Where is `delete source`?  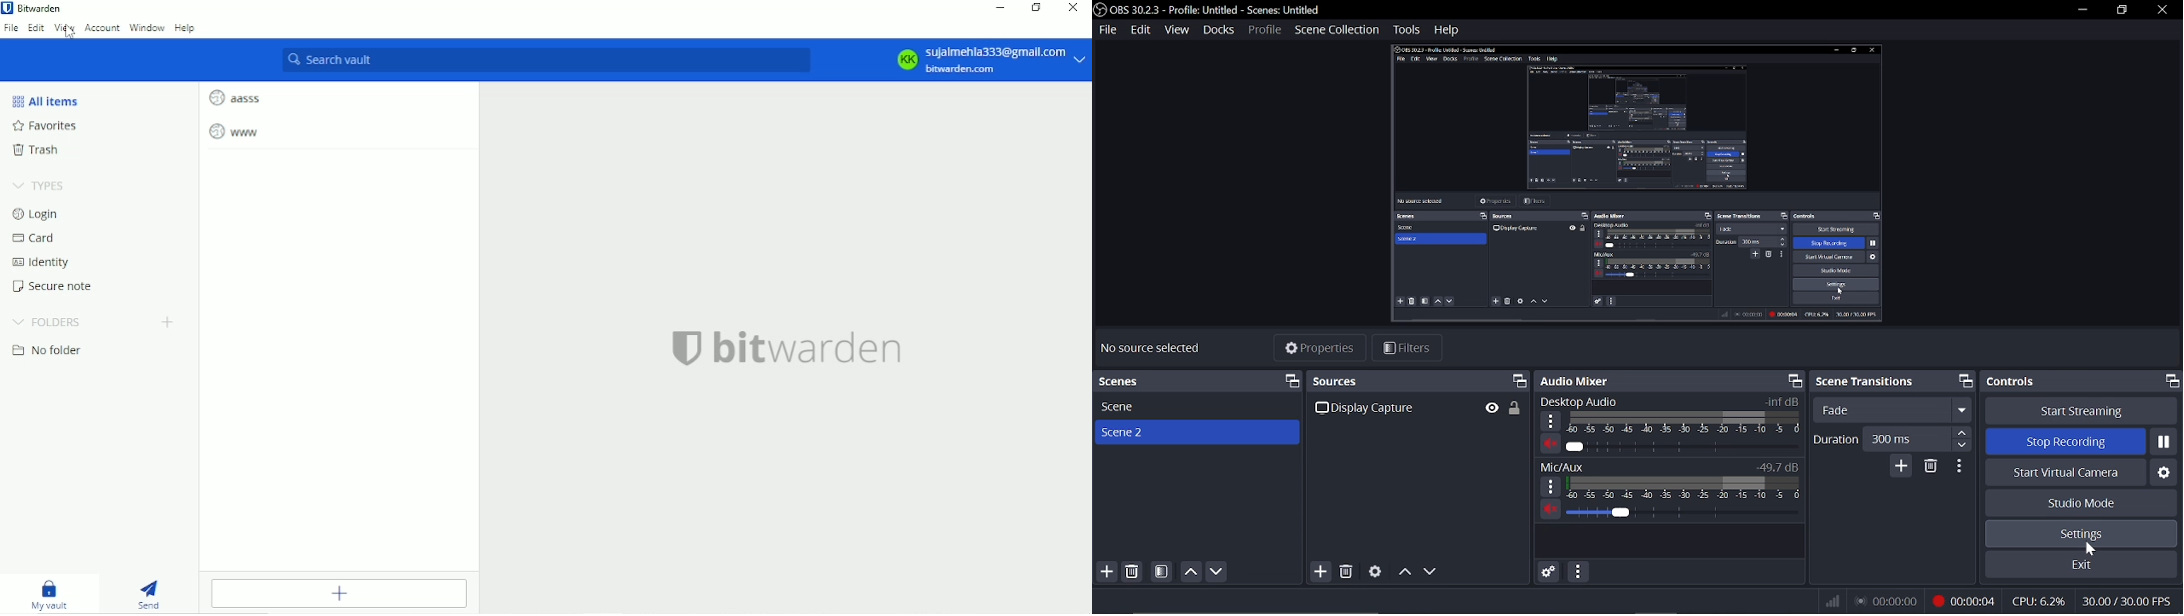
delete source is located at coordinates (1349, 571).